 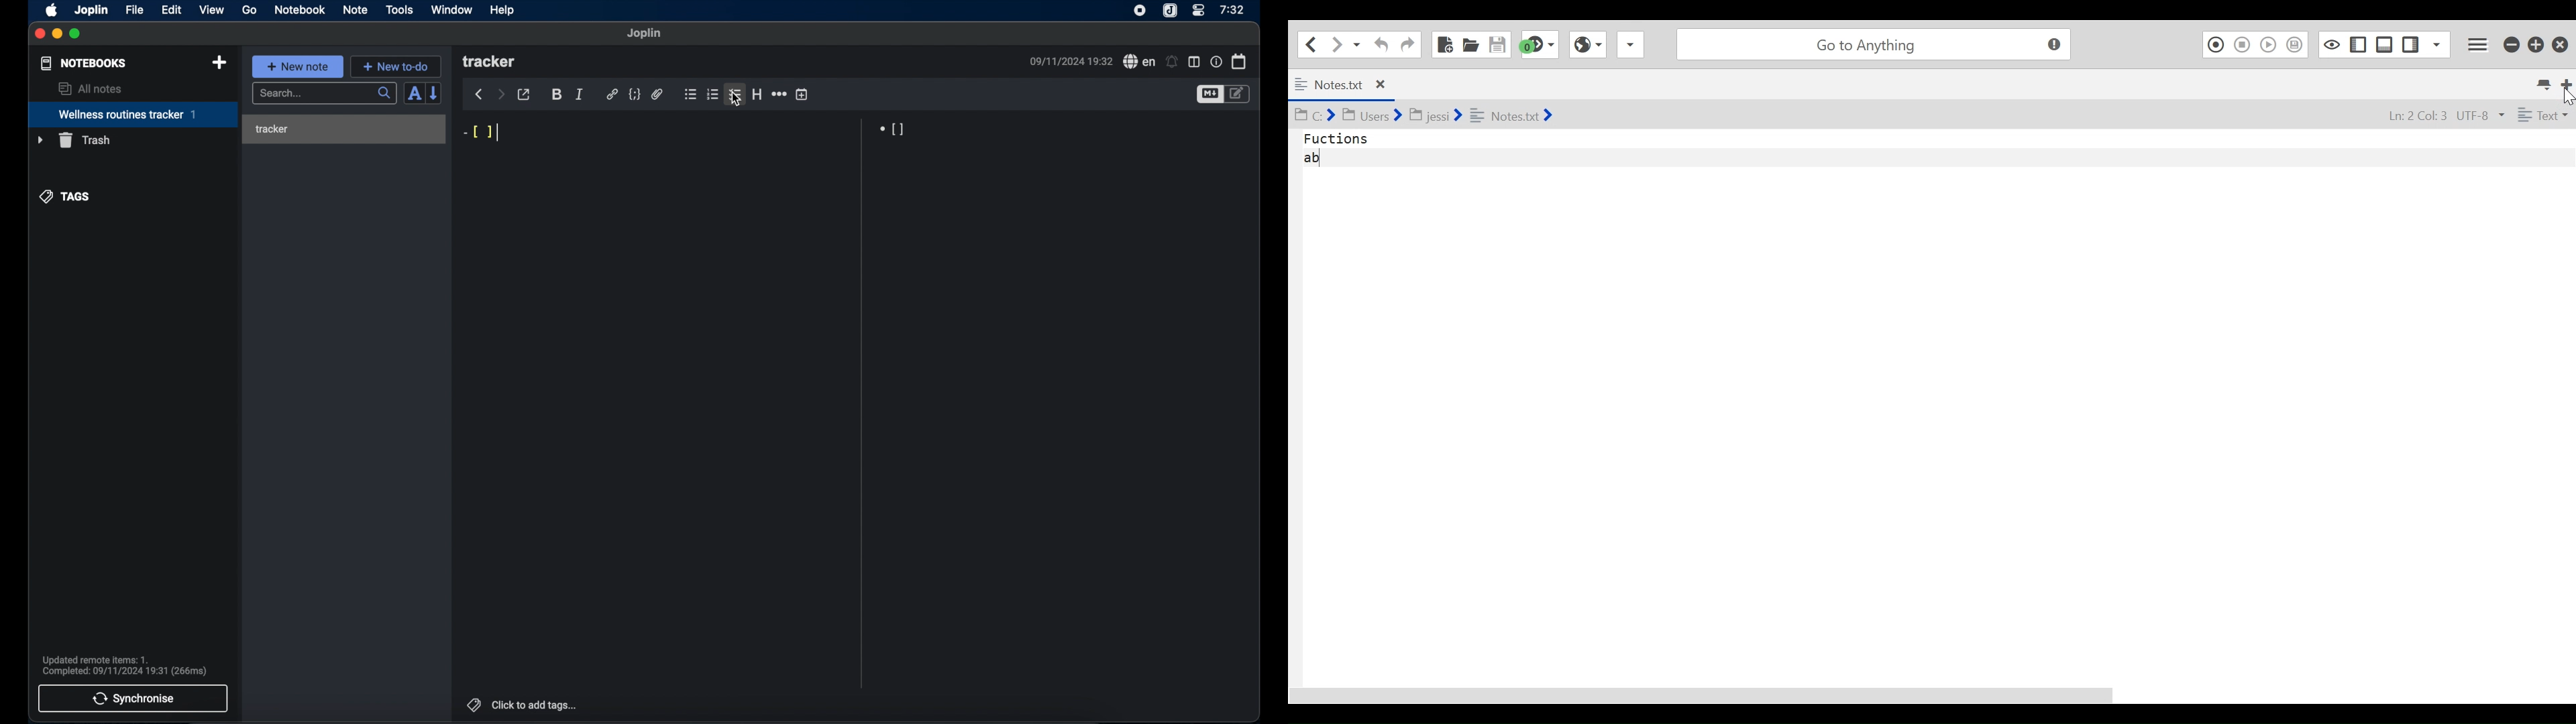 I want to click on tools, so click(x=400, y=10).